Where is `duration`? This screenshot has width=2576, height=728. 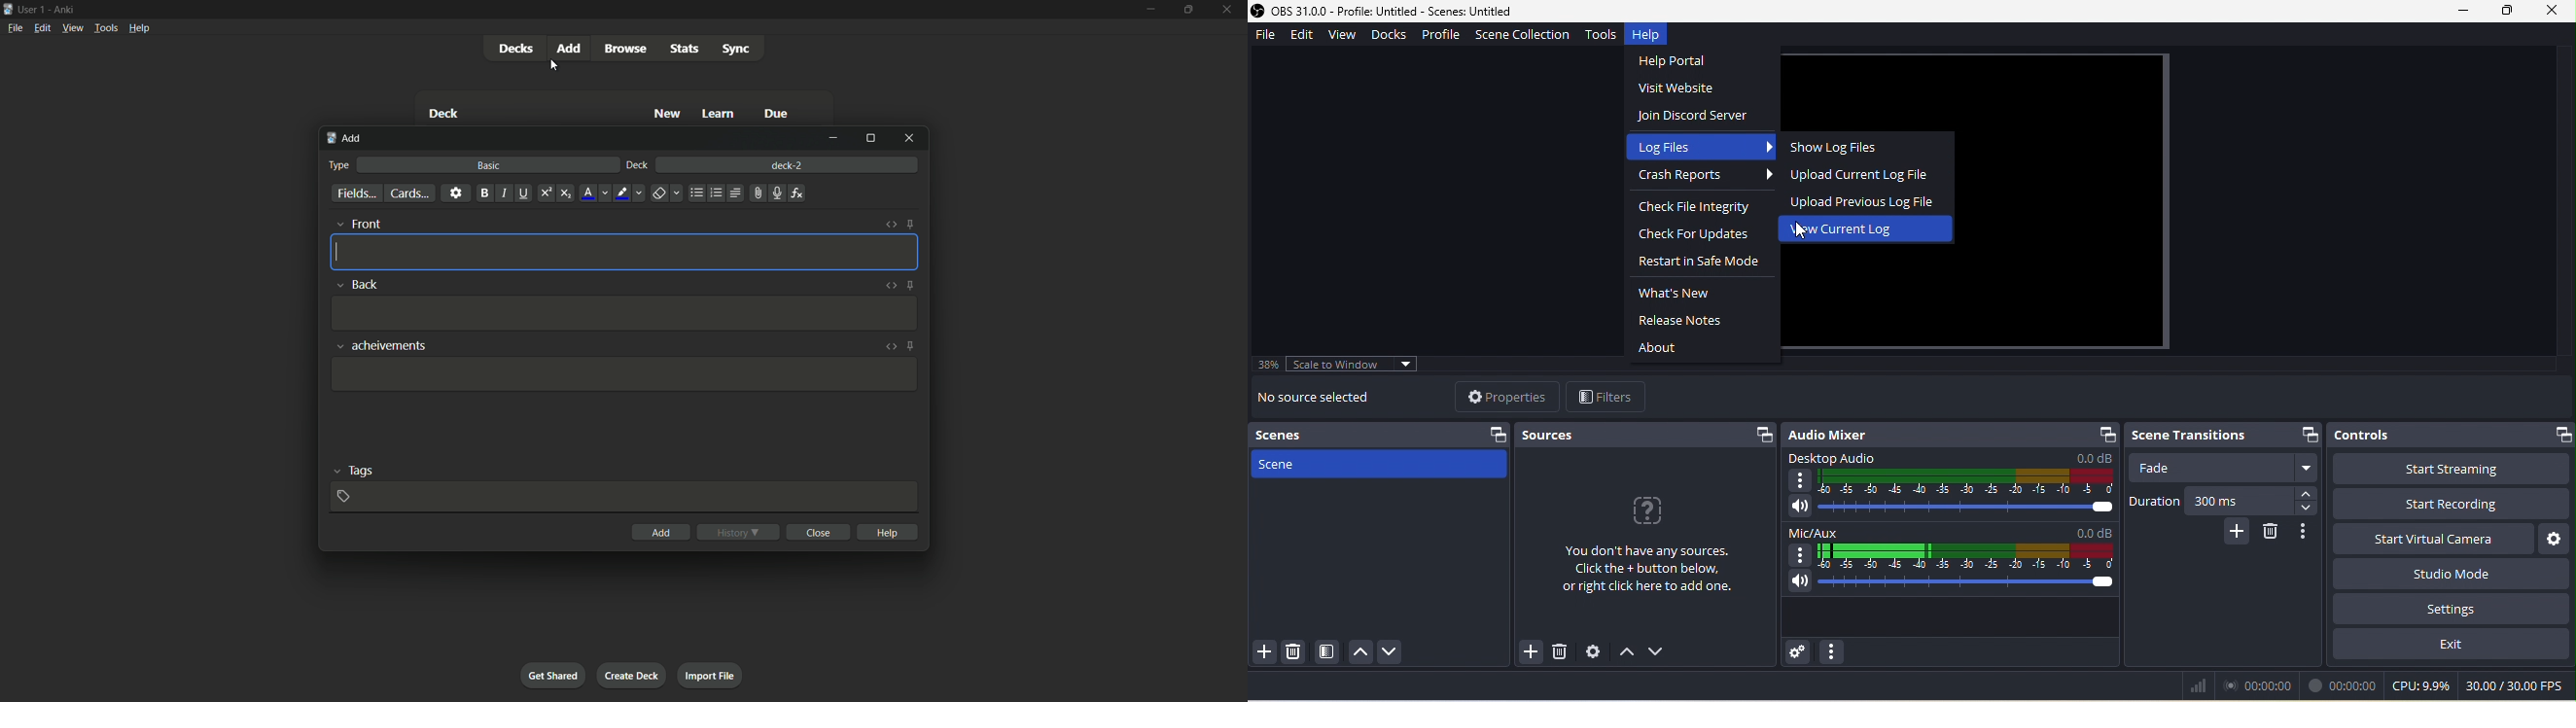 duration is located at coordinates (2152, 504).